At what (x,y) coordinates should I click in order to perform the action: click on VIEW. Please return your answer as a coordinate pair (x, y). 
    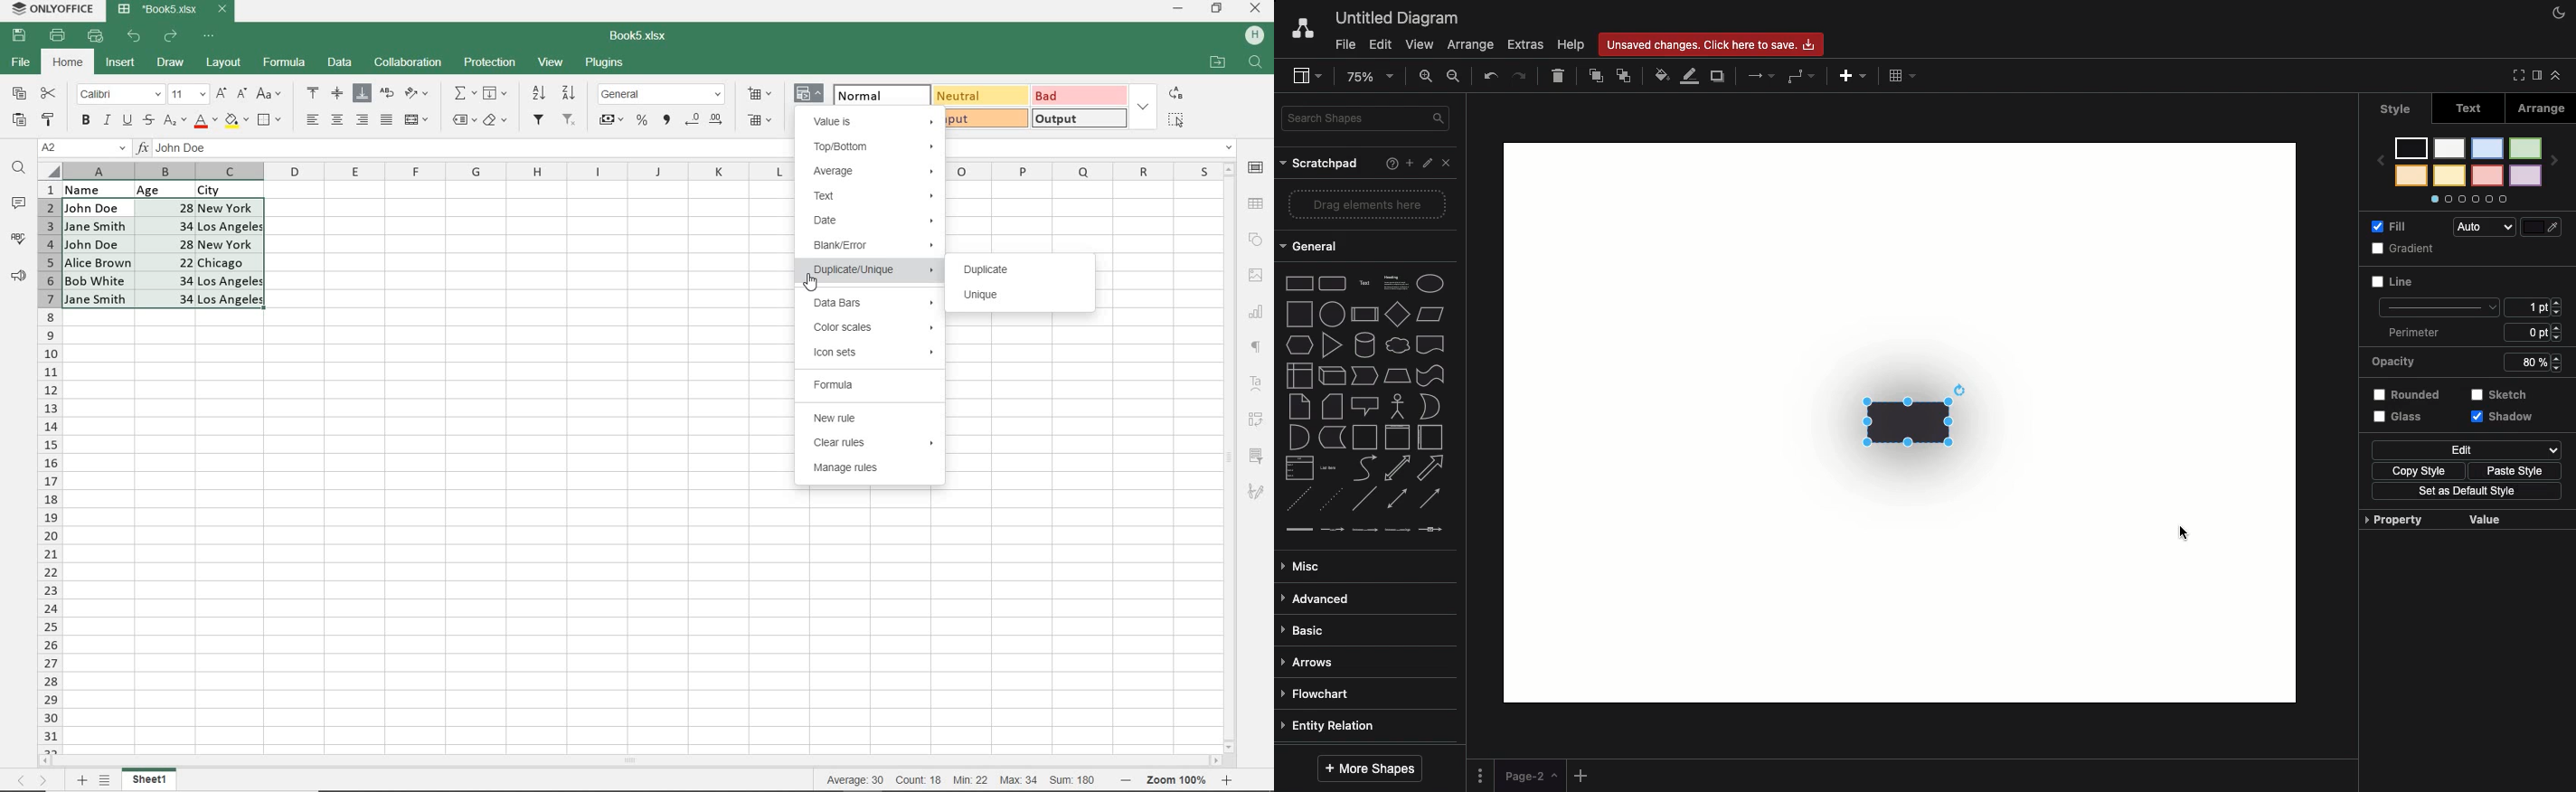
    Looking at the image, I should click on (552, 61).